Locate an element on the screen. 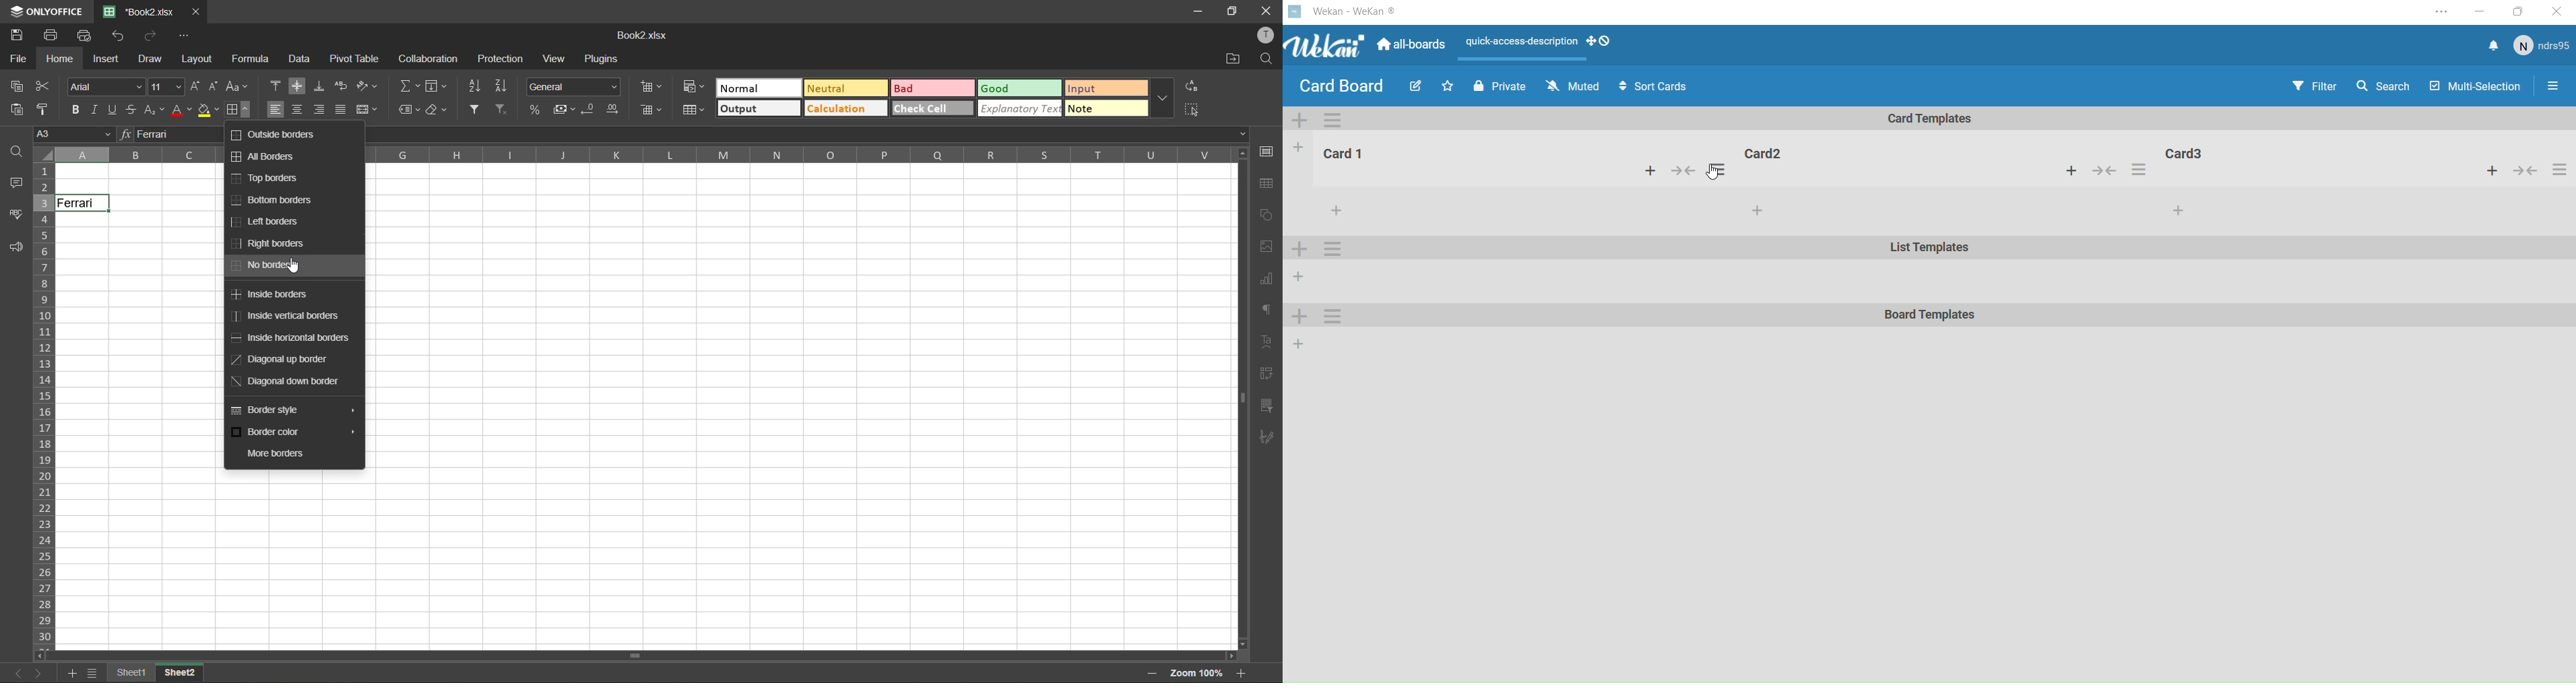 The image size is (2576, 700). file name is located at coordinates (640, 35).